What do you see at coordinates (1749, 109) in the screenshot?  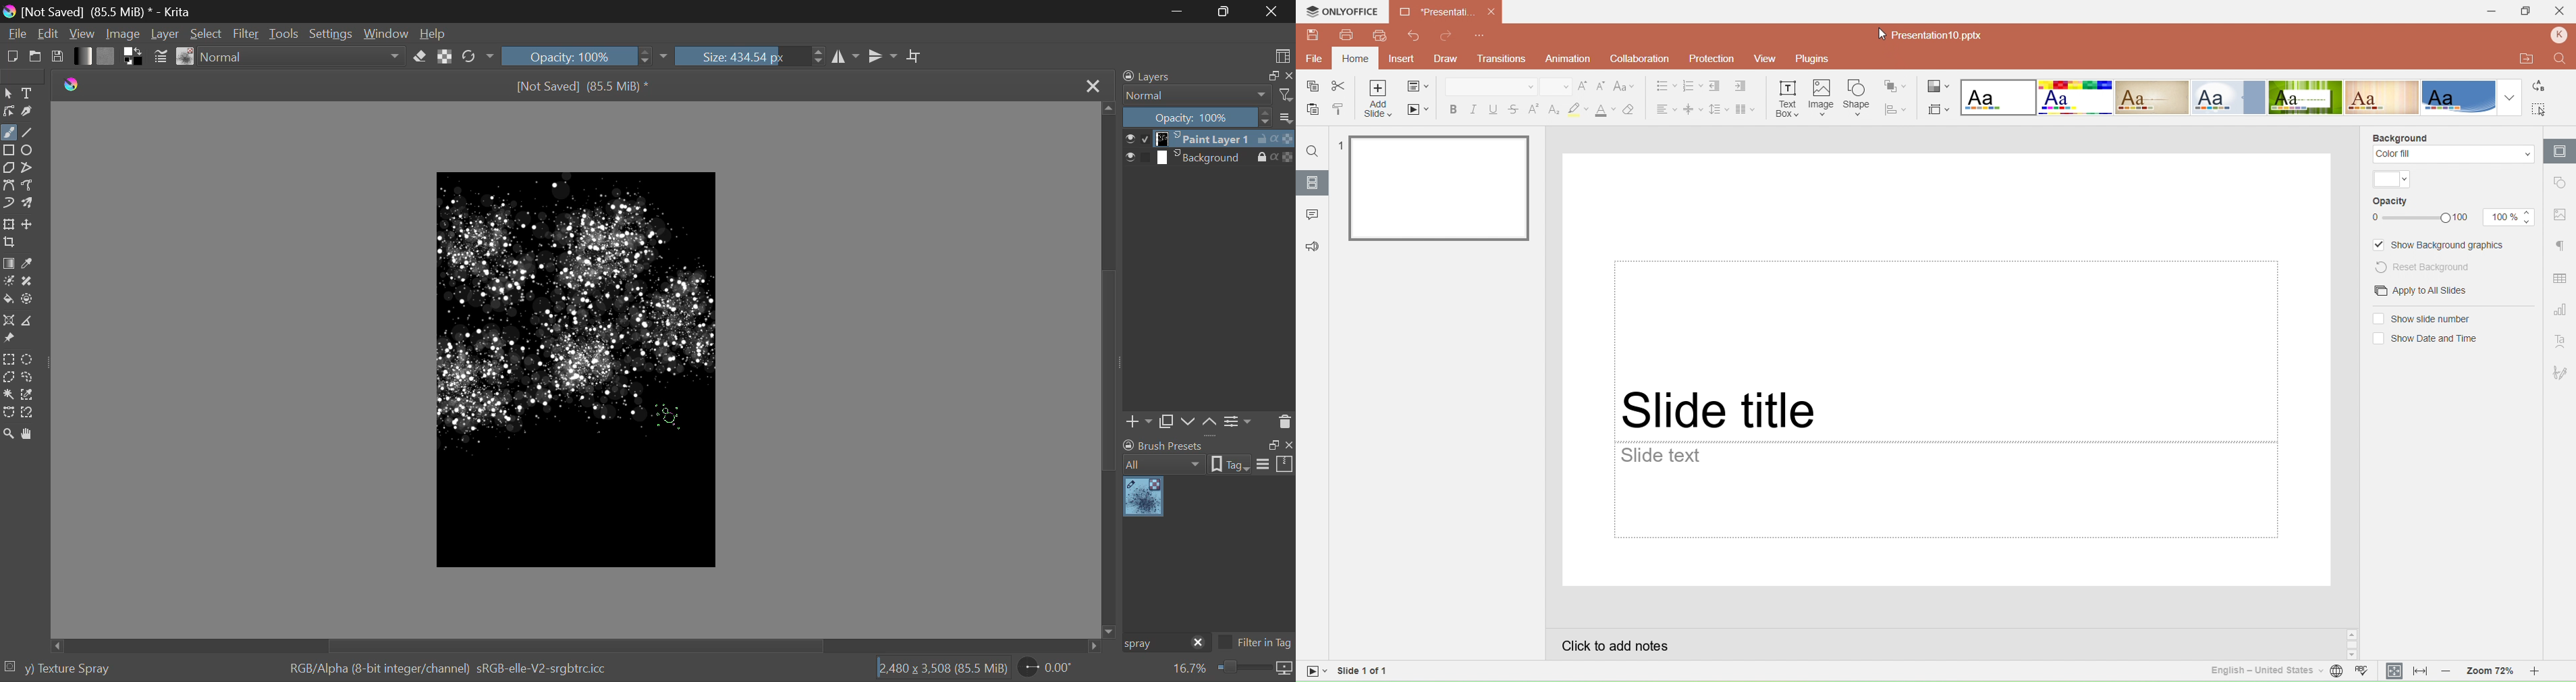 I see `Insert columns` at bounding box center [1749, 109].